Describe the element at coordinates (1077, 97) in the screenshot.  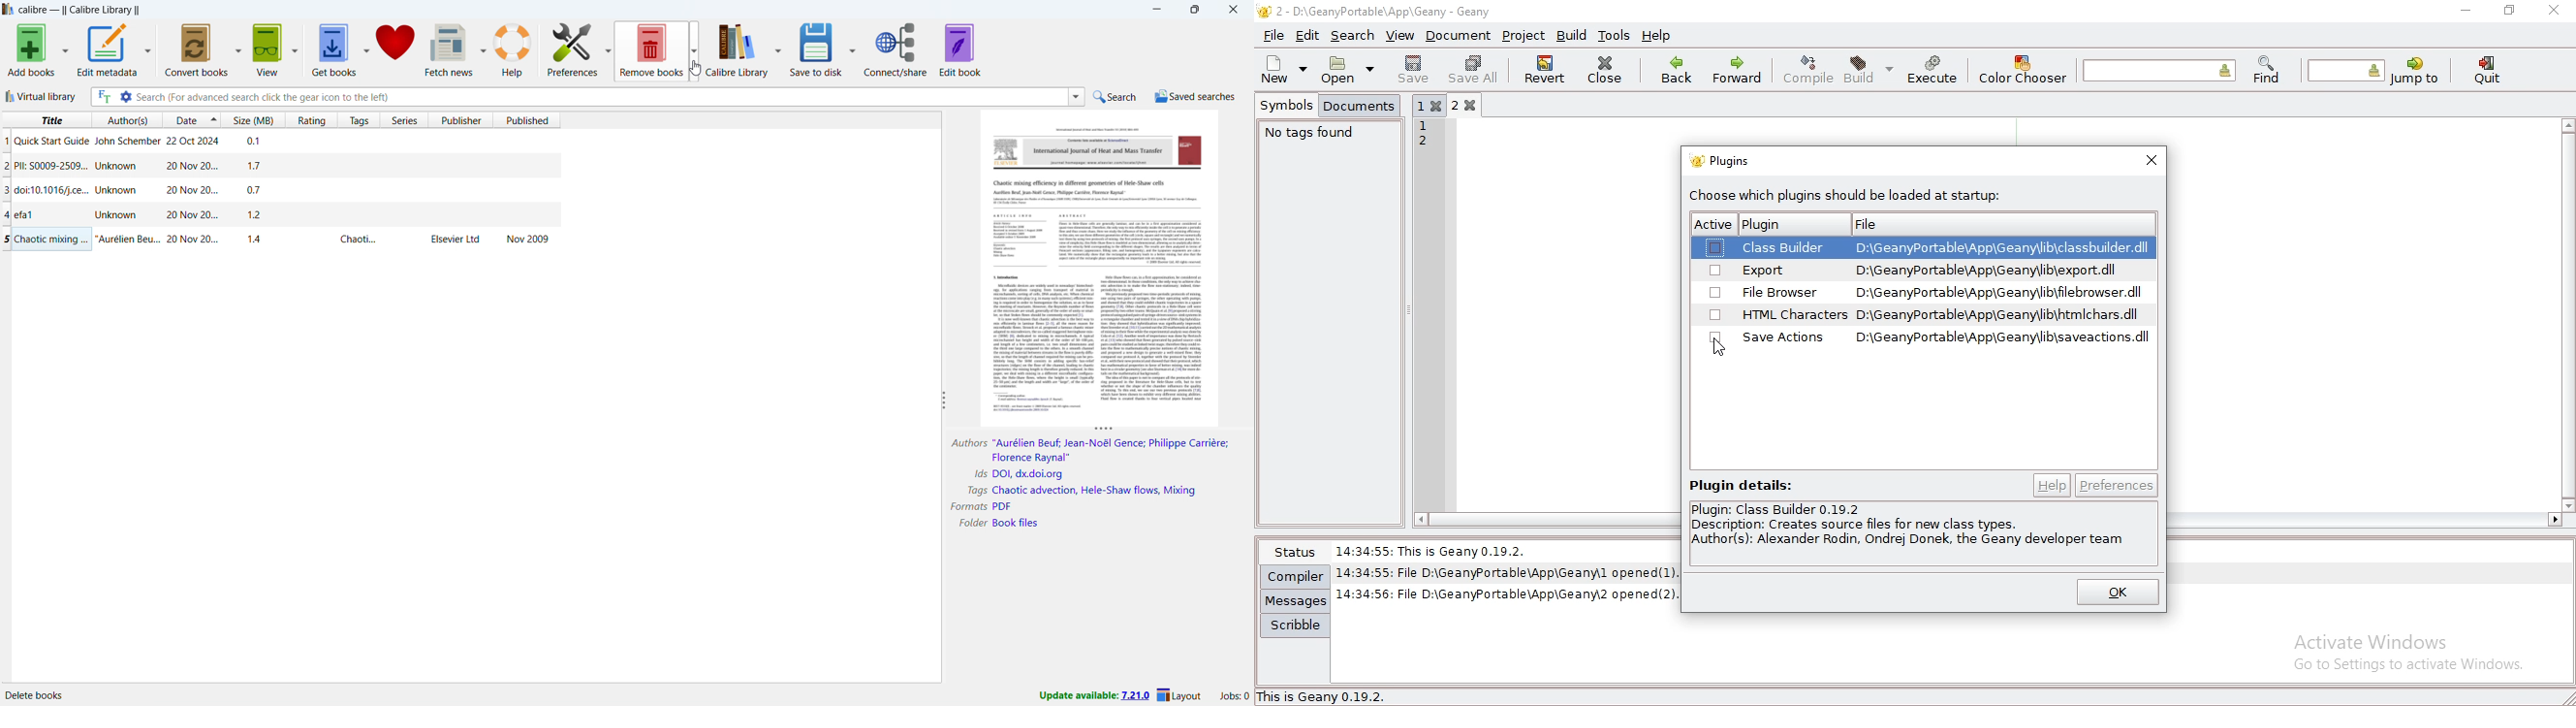
I see `search history` at that location.